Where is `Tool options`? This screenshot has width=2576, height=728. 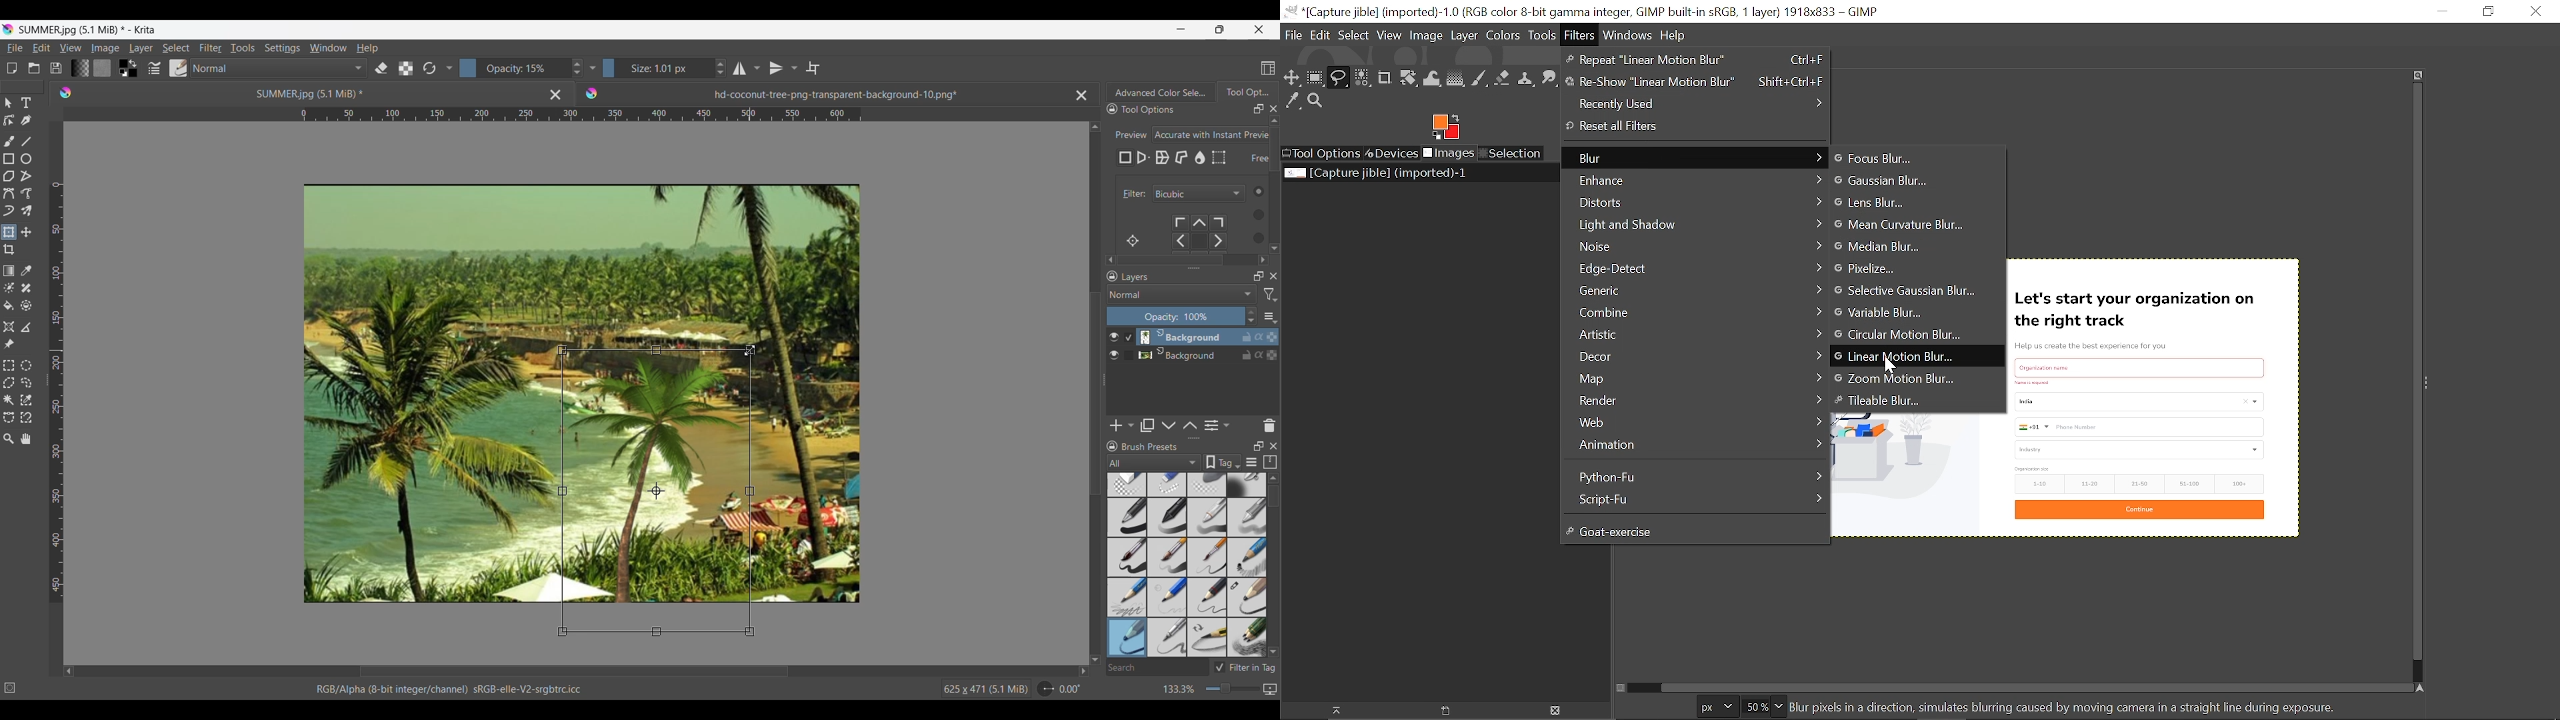 Tool options is located at coordinates (1161, 109).